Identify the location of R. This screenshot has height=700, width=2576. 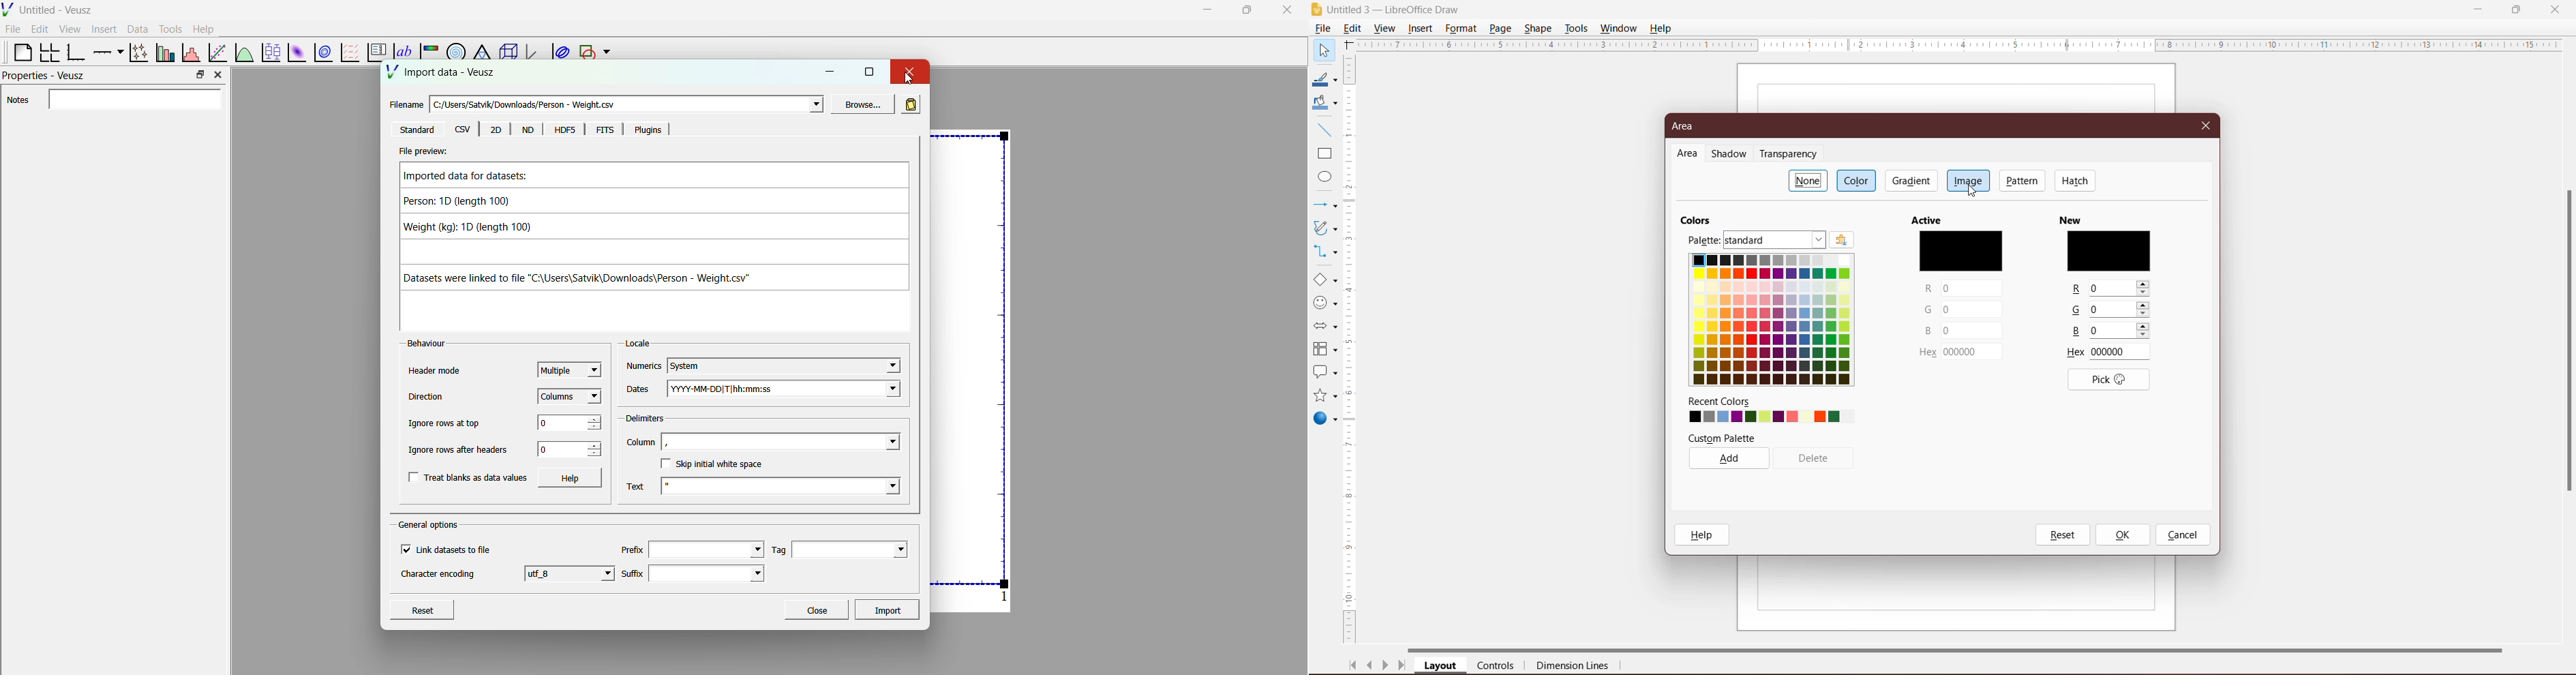
(2073, 289).